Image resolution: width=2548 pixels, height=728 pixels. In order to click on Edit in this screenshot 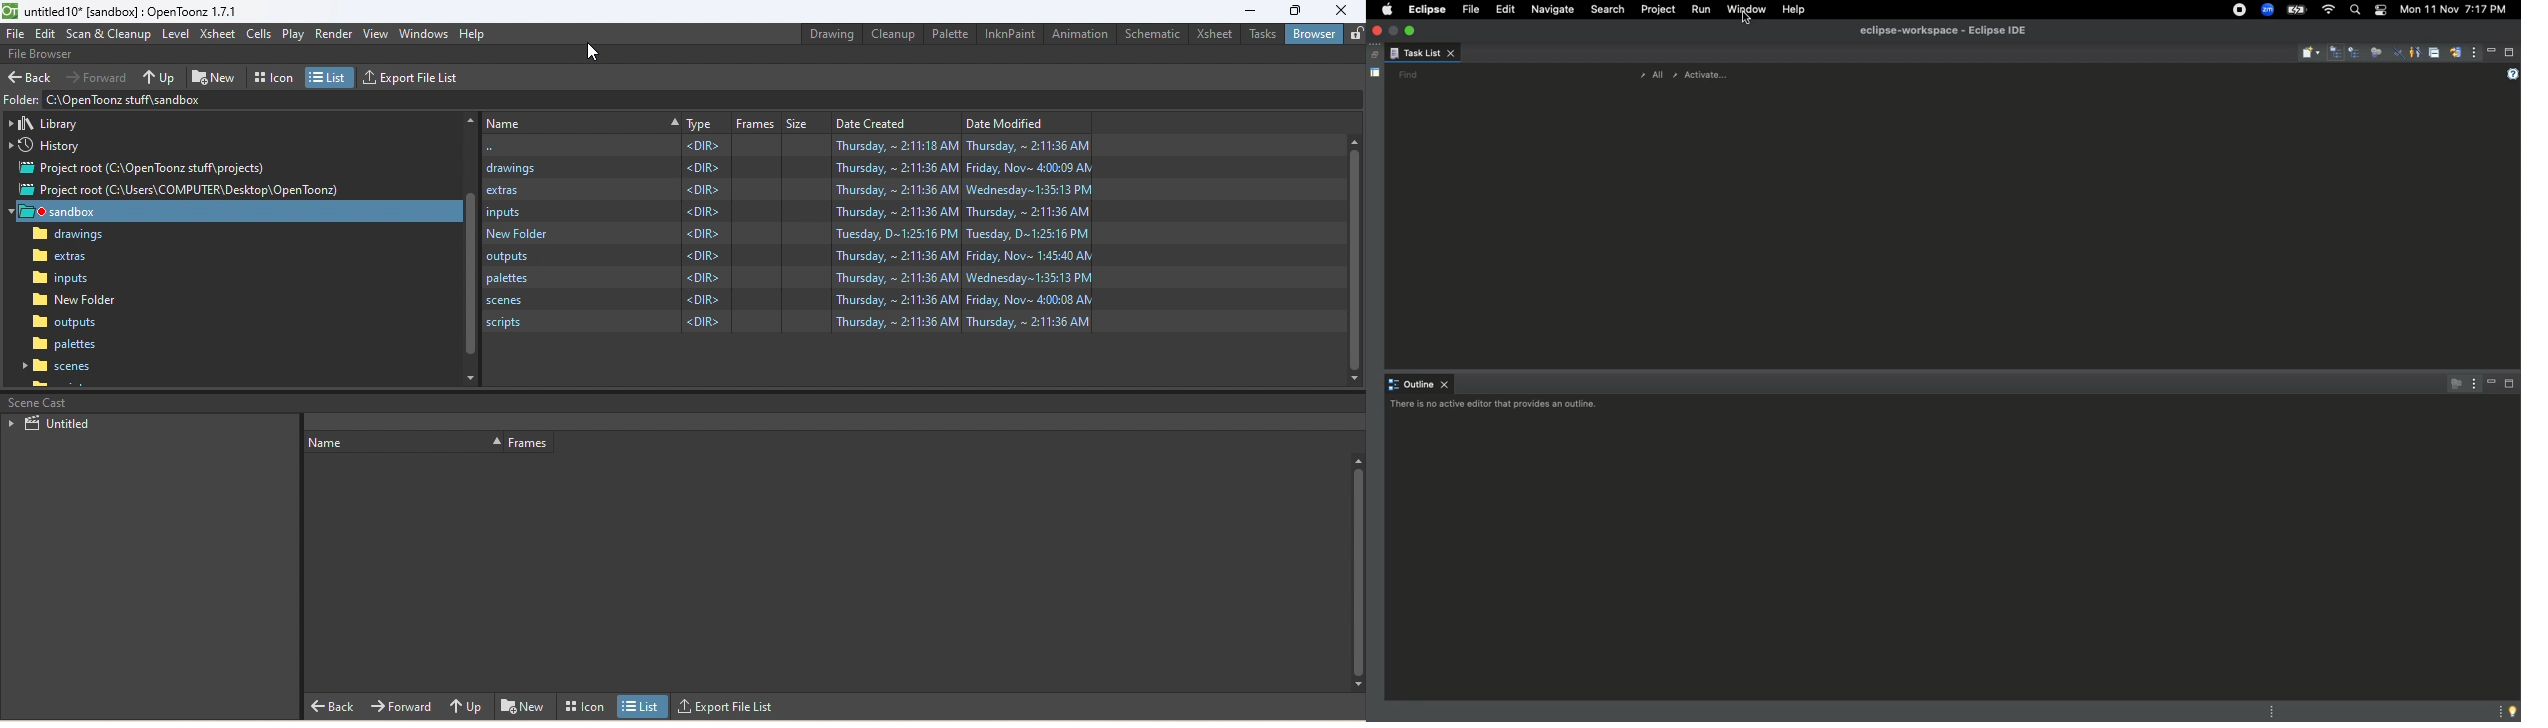, I will do `click(46, 33)`.